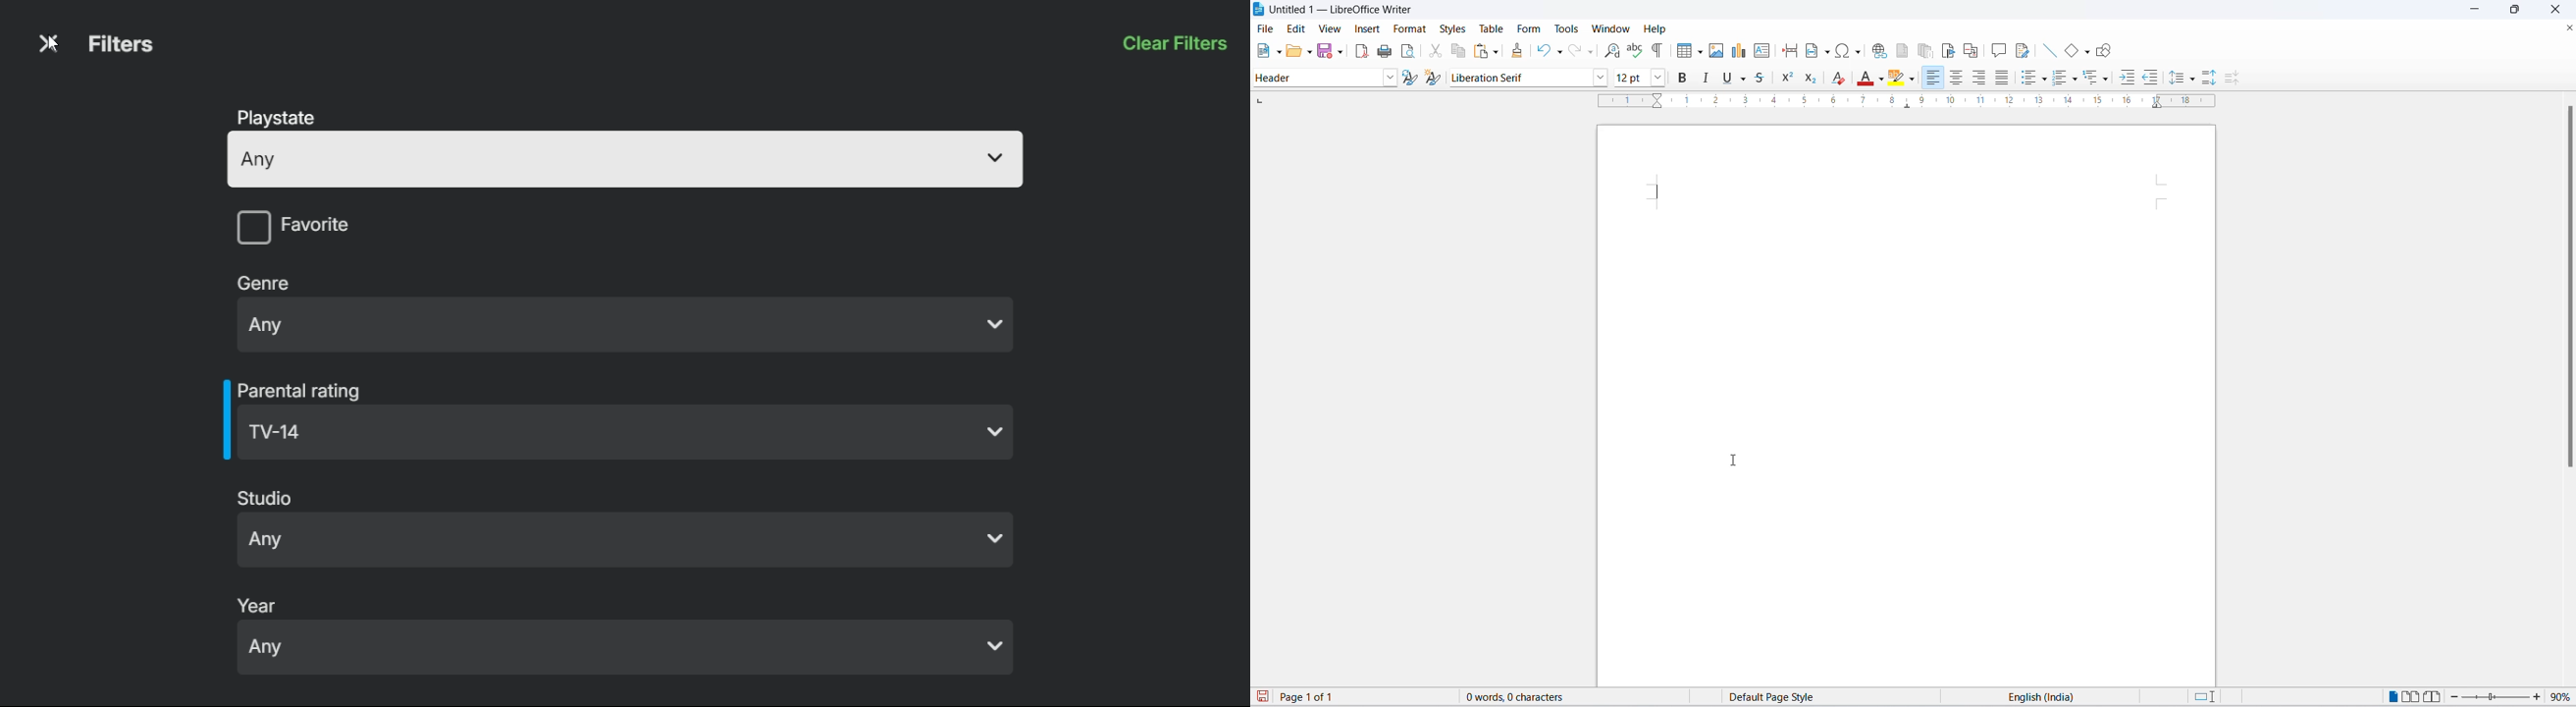 The width and height of the screenshot is (2576, 728). Describe the element at coordinates (1685, 80) in the screenshot. I see `bold` at that location.